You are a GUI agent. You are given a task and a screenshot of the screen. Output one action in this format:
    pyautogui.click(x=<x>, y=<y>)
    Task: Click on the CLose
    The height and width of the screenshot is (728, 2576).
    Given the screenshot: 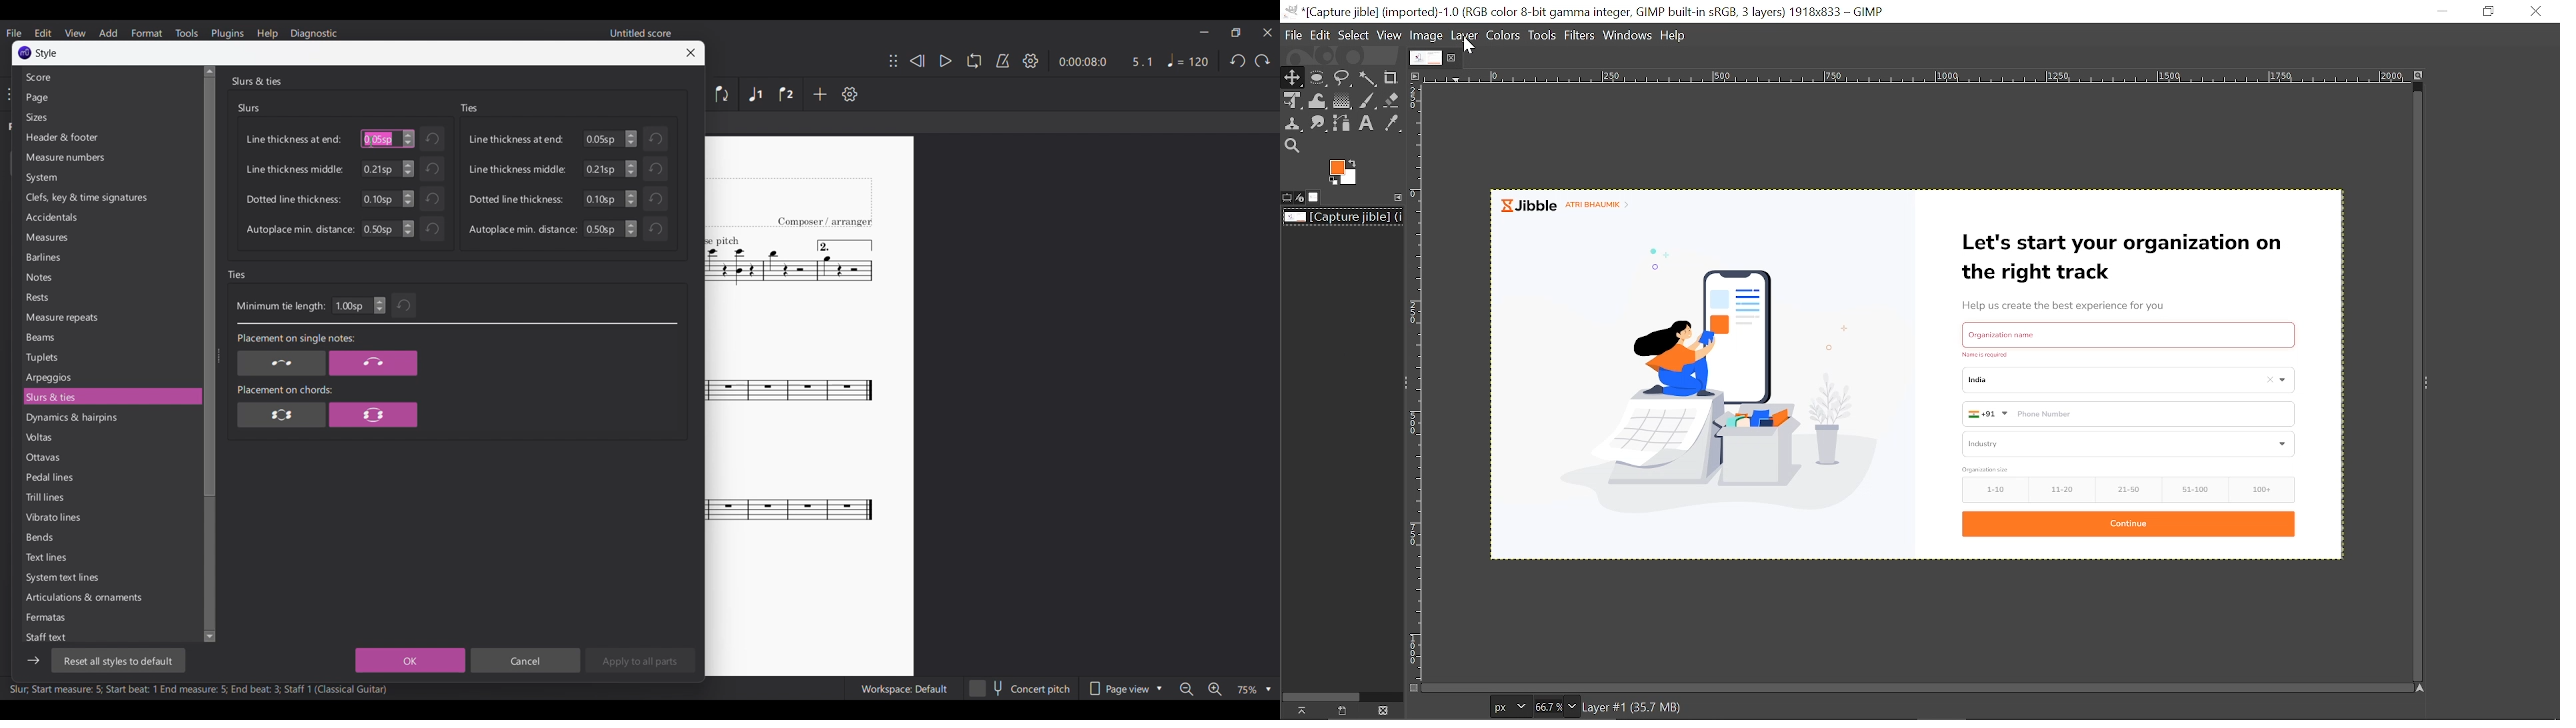 What is the action you would take?
    pyautogui.click(x=2534, y=10)
    